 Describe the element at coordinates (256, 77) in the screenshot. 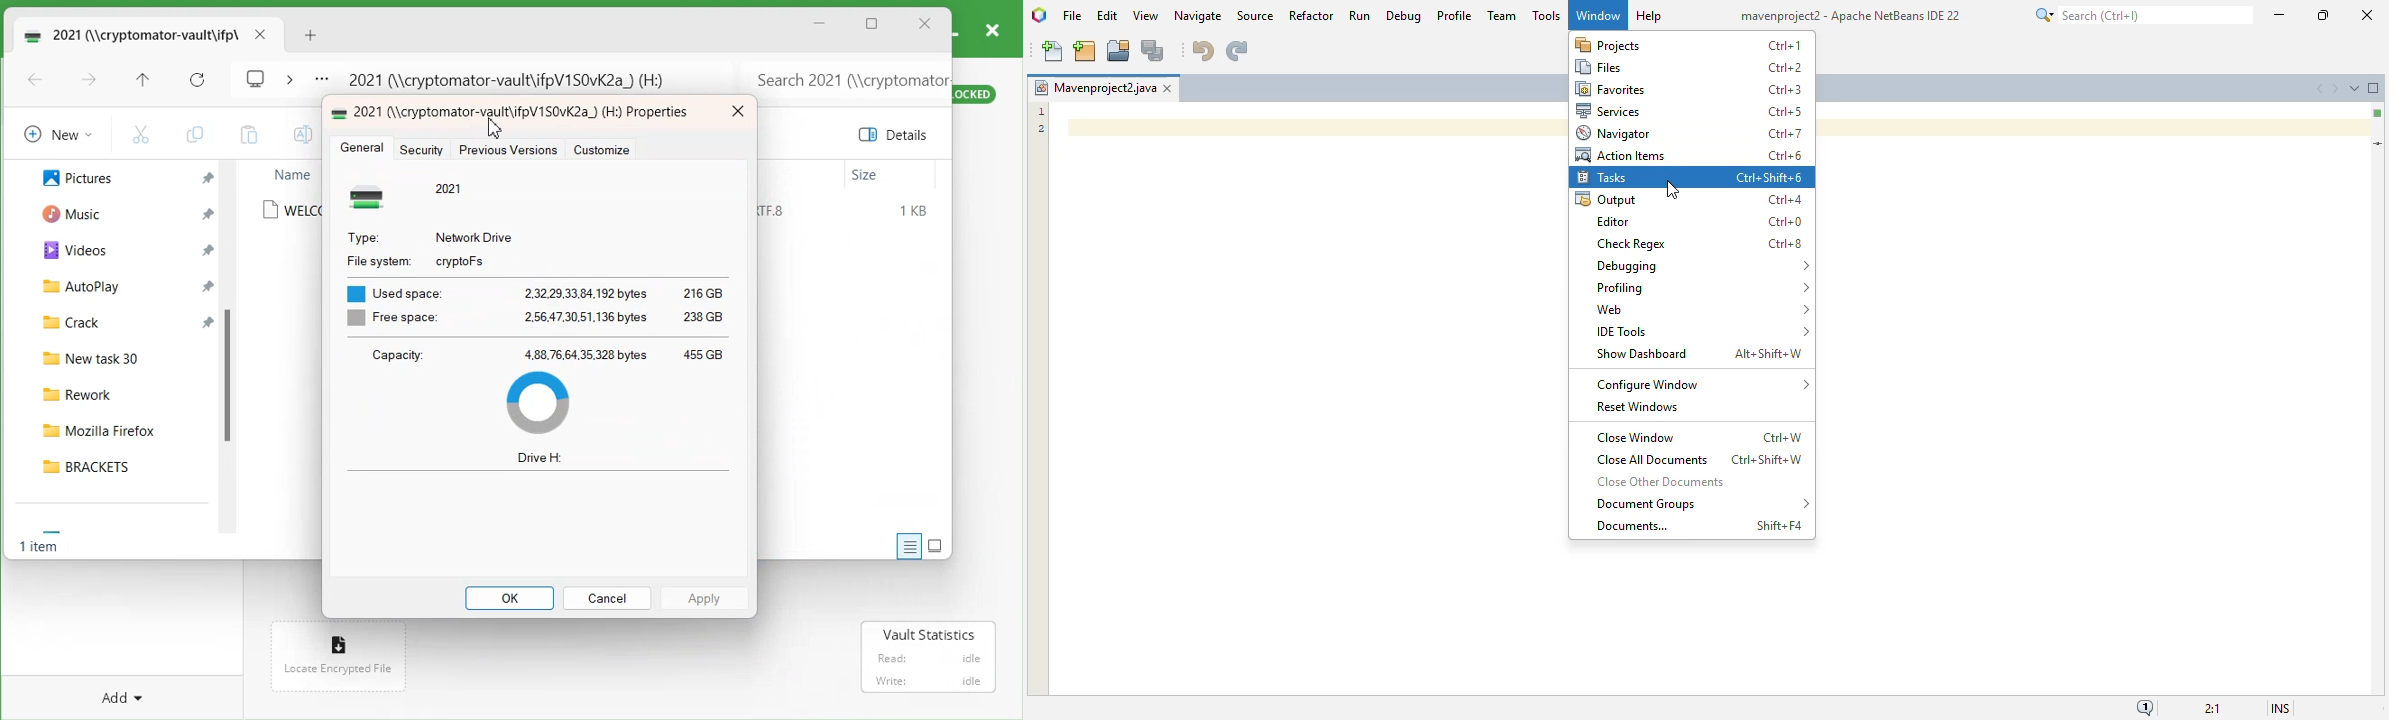

I see `Logo` at that location.